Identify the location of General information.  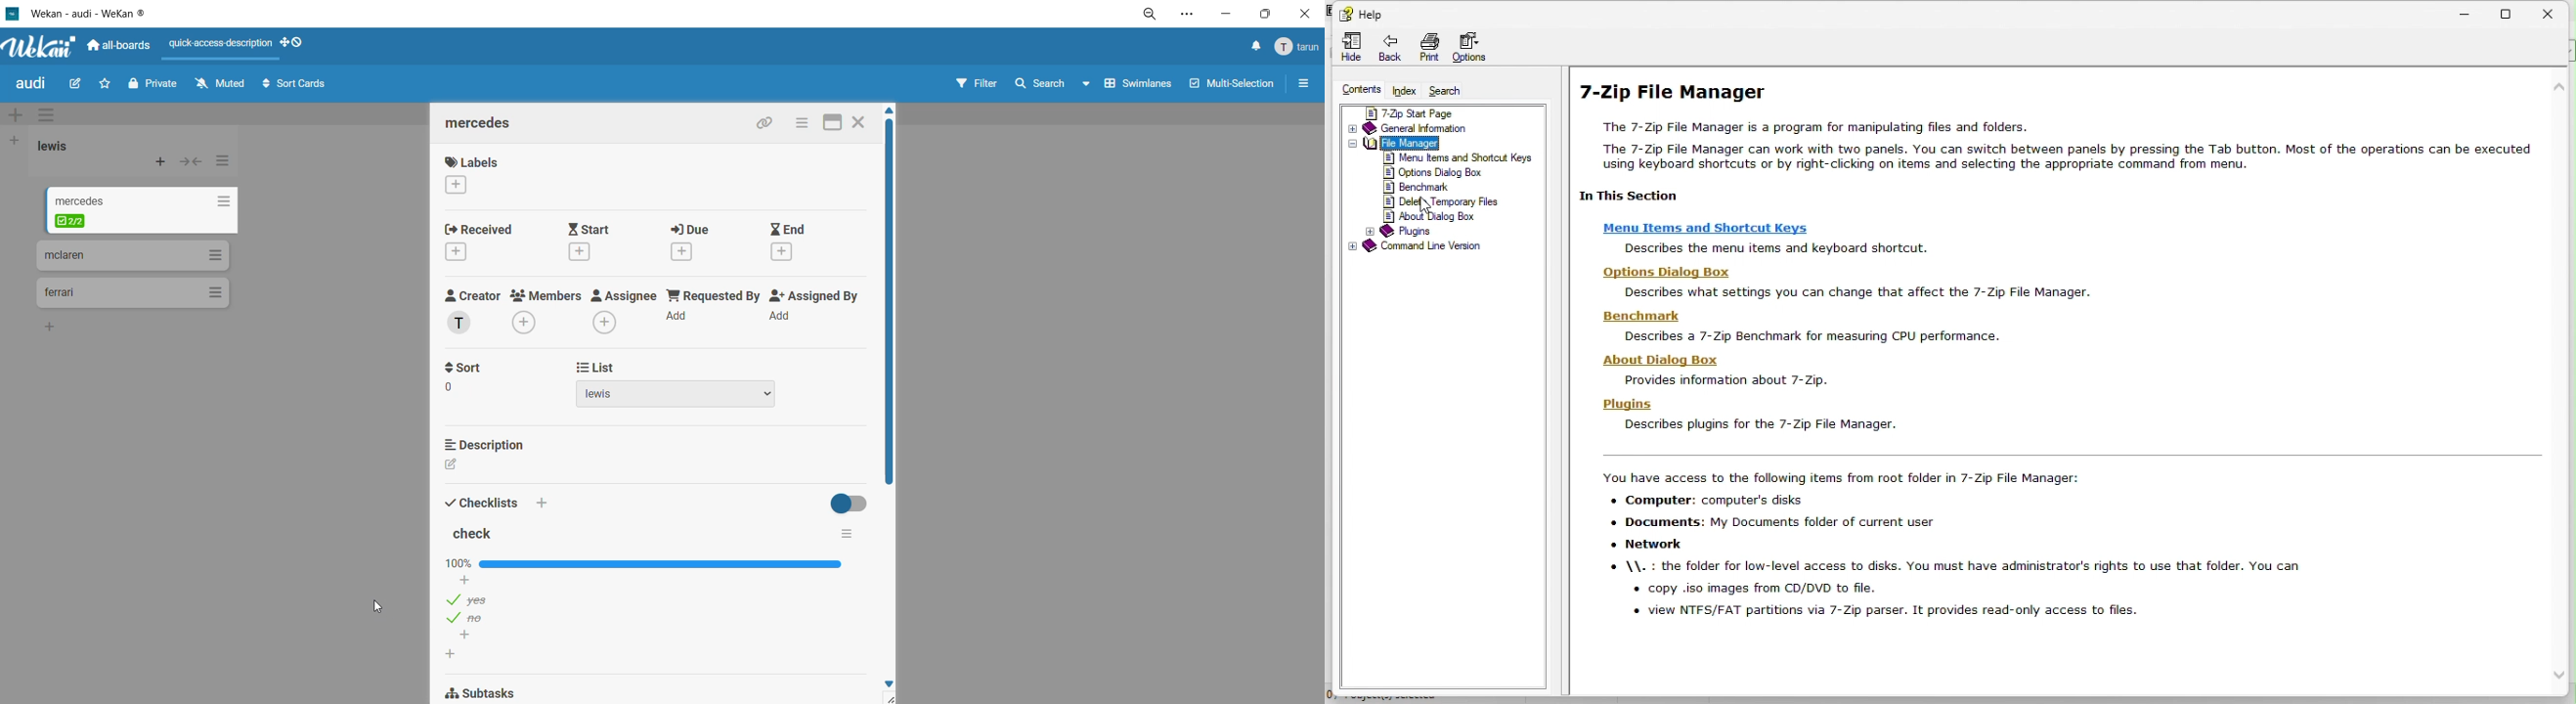
(1433, 126).